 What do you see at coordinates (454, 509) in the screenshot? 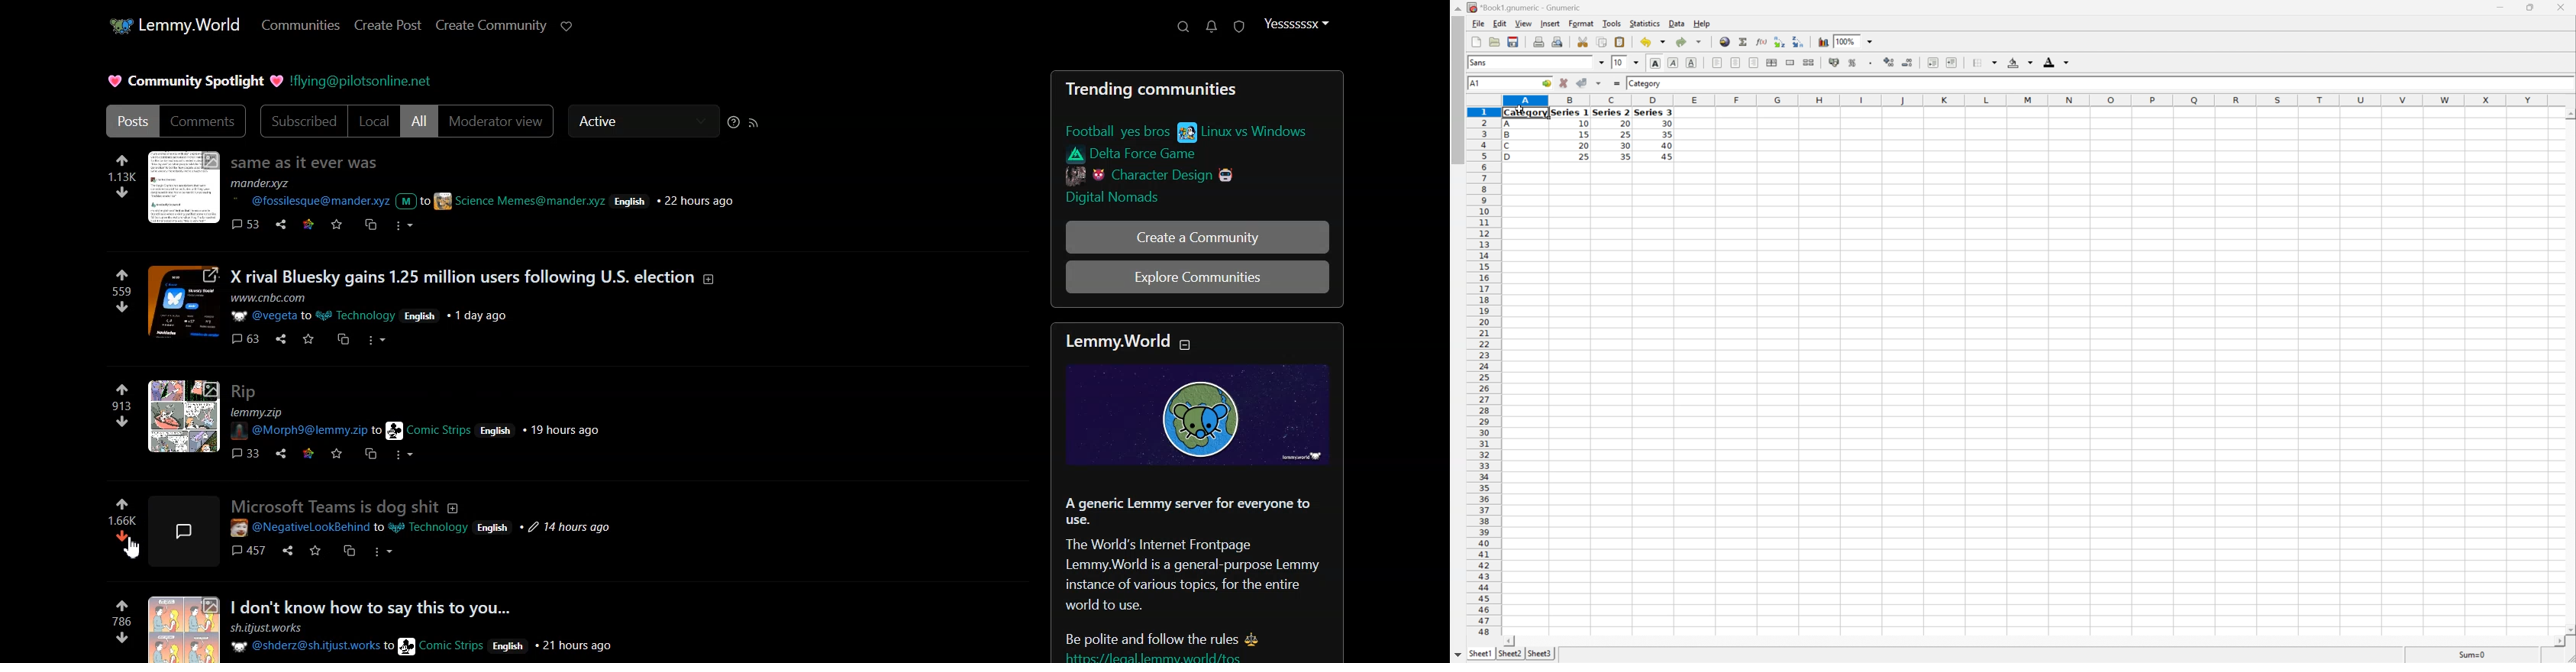
I see `About` at bounding box center [454, 509].